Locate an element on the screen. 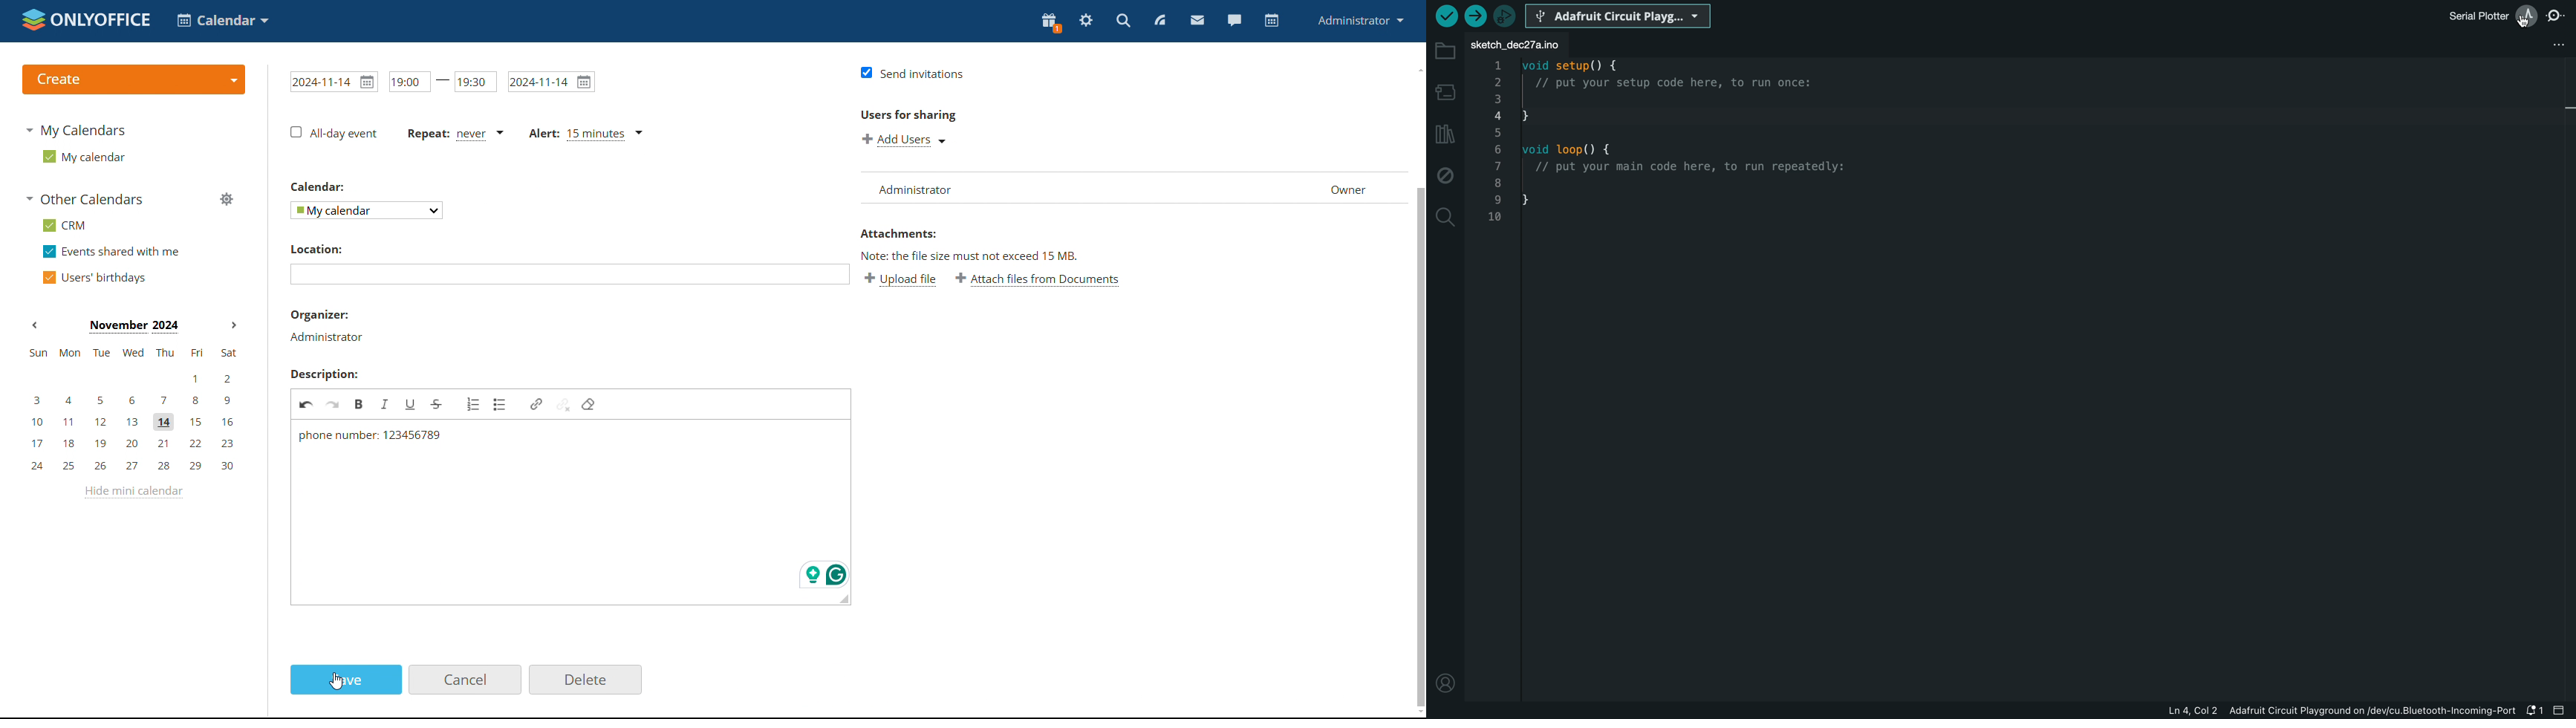 The height and width of the screenshot is (728, 2576). italic is located at coordinates (383, 404).